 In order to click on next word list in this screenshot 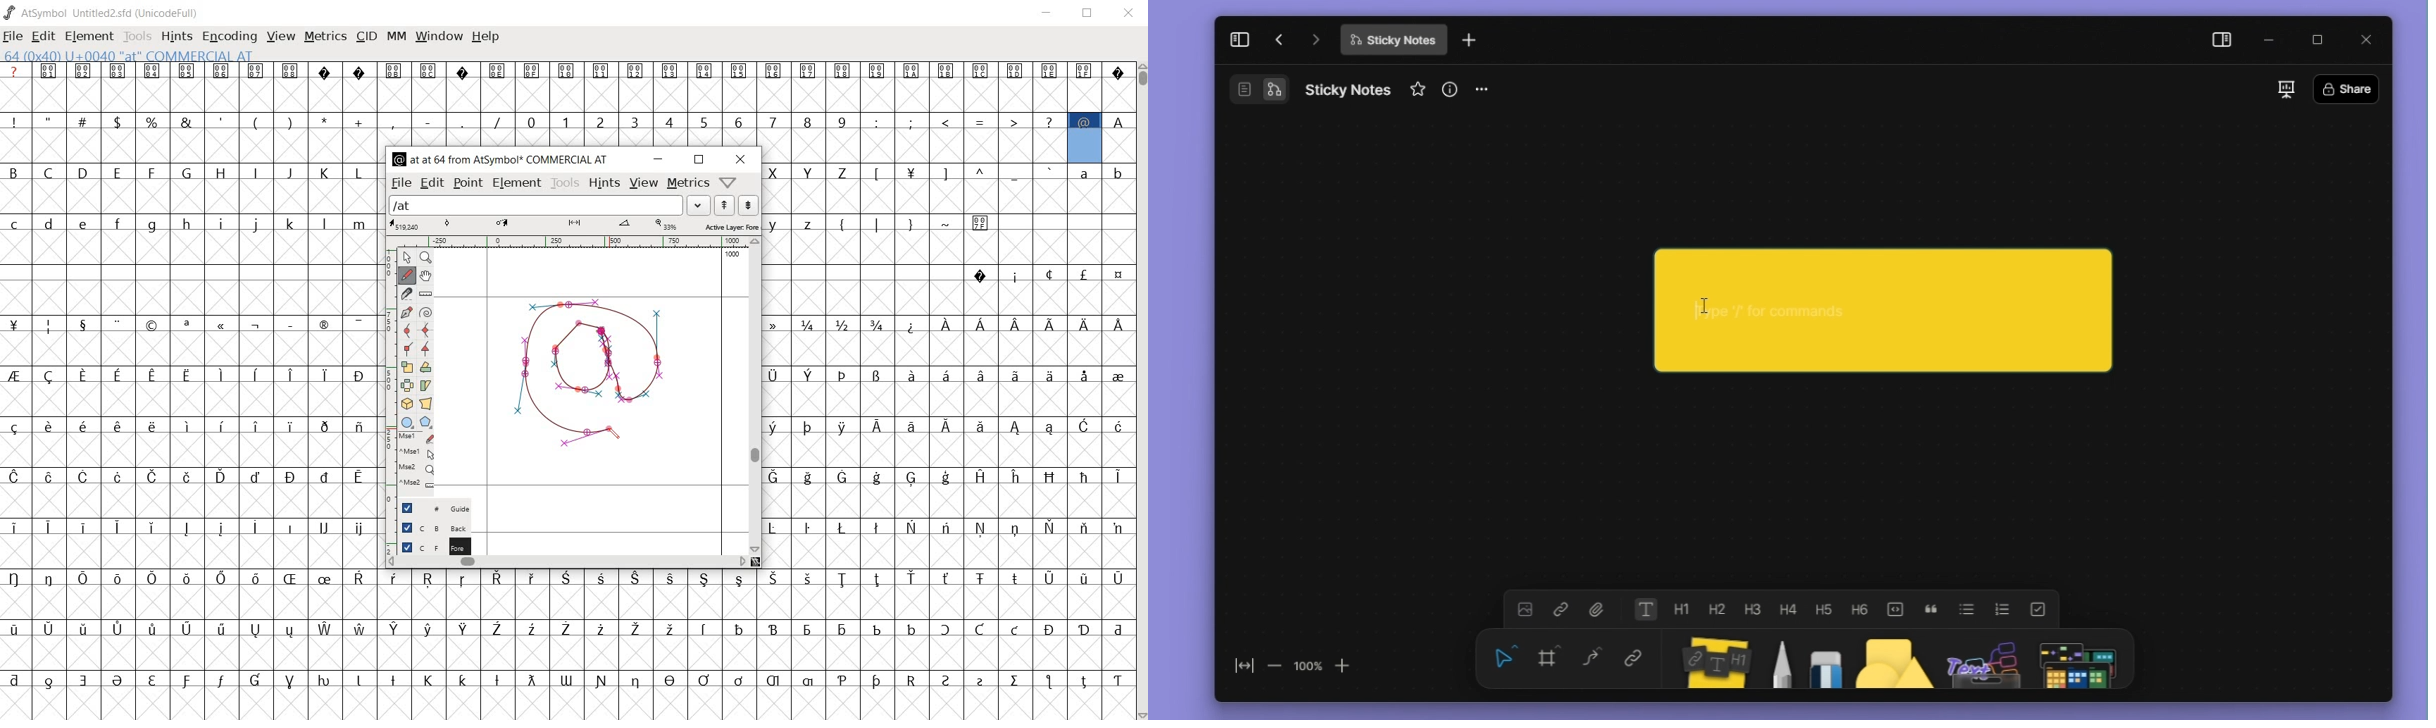, I will do `click(747, 204)`.